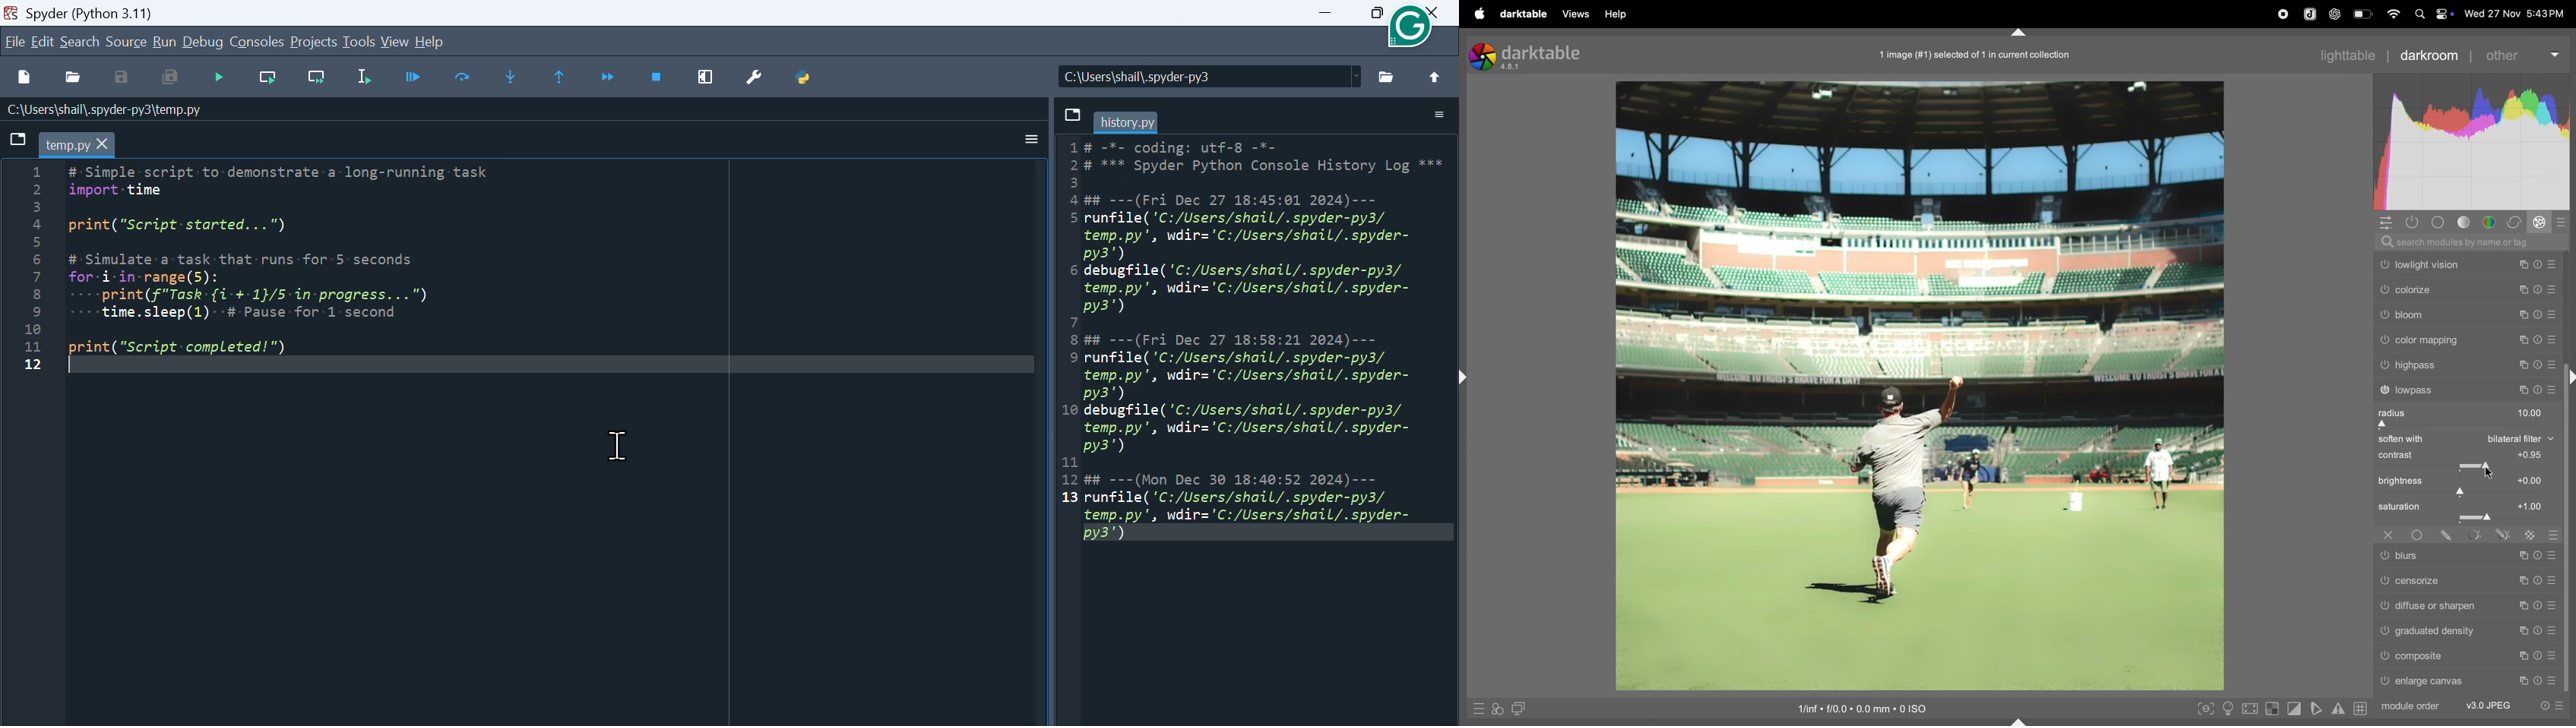  What do you see at coordinates (710, 78) in the screenshot?
I see `Maximize current window pane` at bounding box center [710, 78].